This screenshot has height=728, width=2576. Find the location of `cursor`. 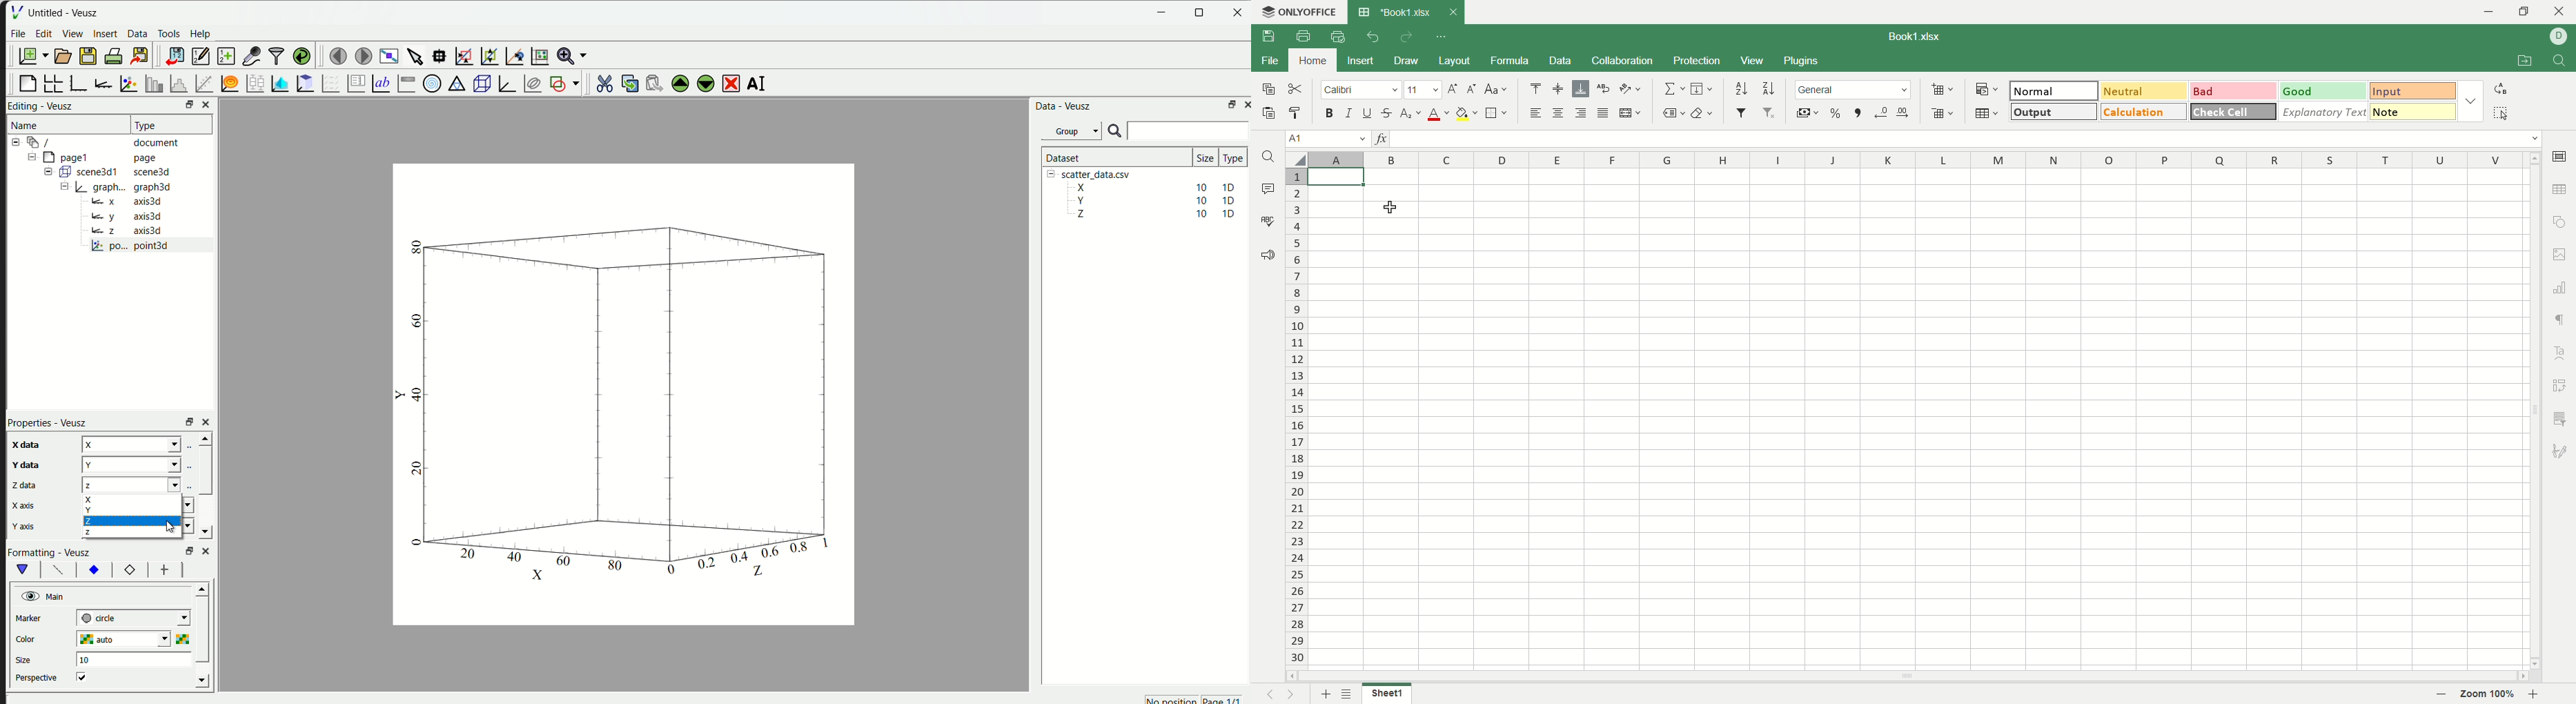

cursor is located at coordinates (172, 529).